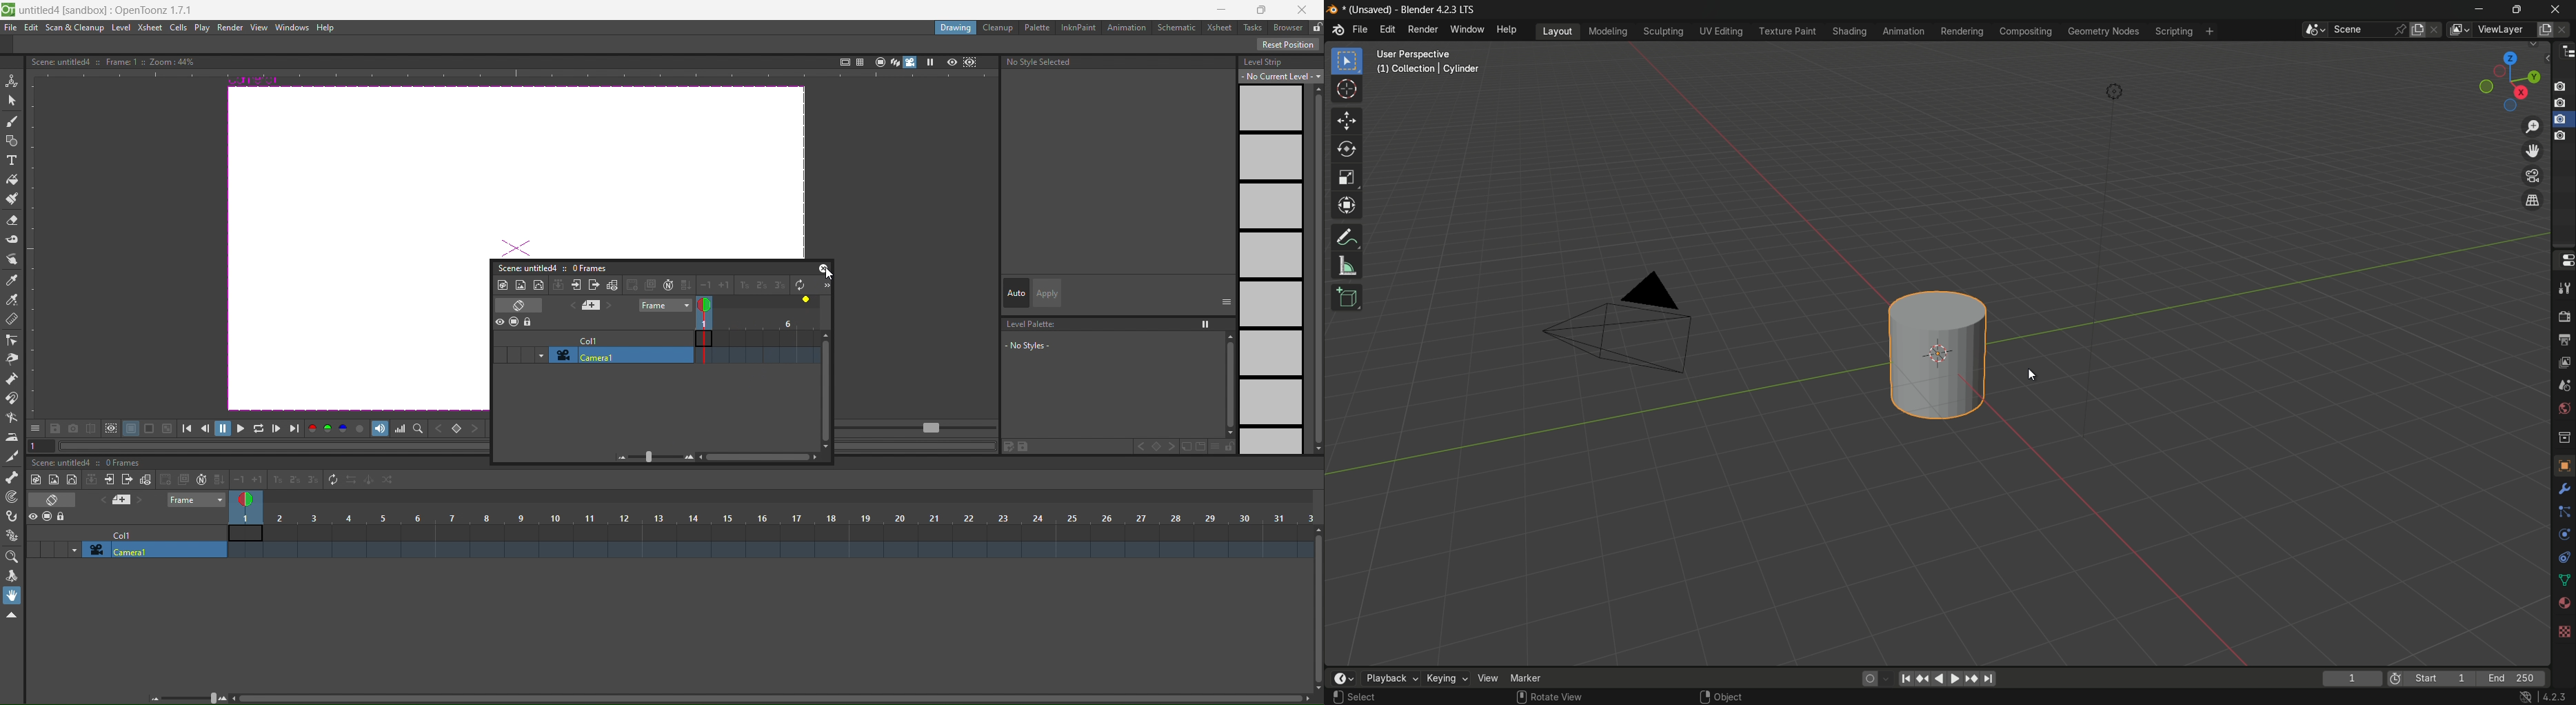 Image resolution: width=2576 pixels, height=728 pixels. I want to click on geometry nodes, so click(2104, 32).